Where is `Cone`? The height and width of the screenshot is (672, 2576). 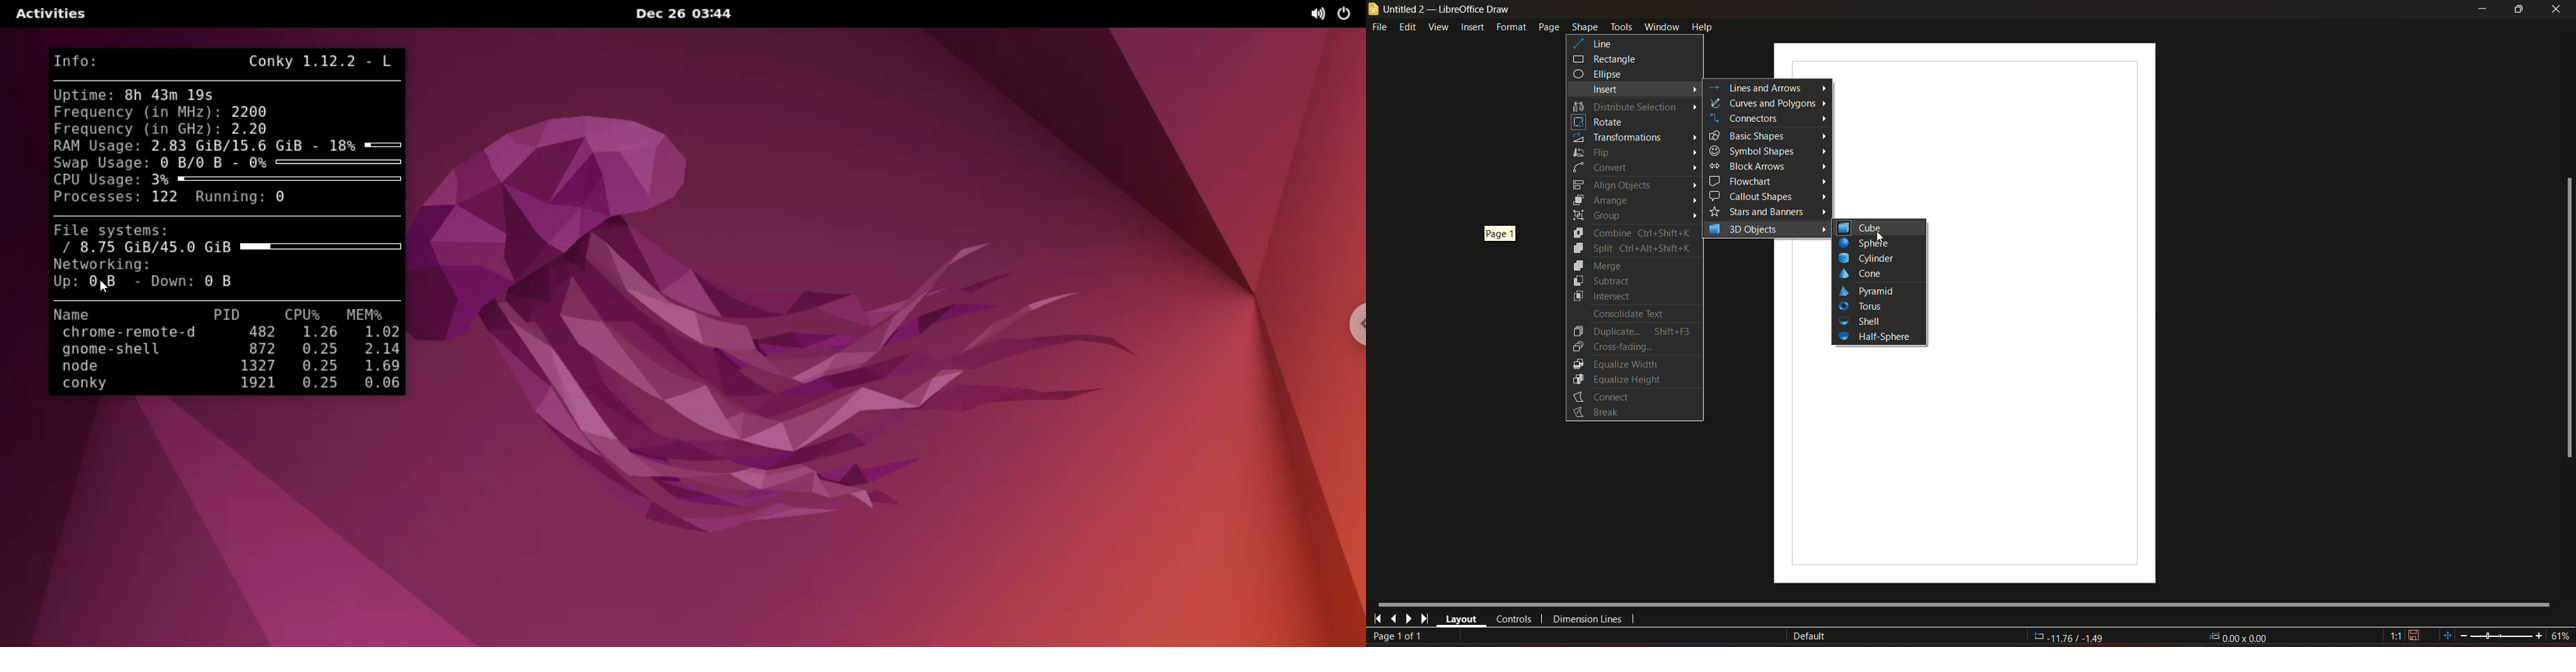 Cone is located at coordinates (1862, 274).